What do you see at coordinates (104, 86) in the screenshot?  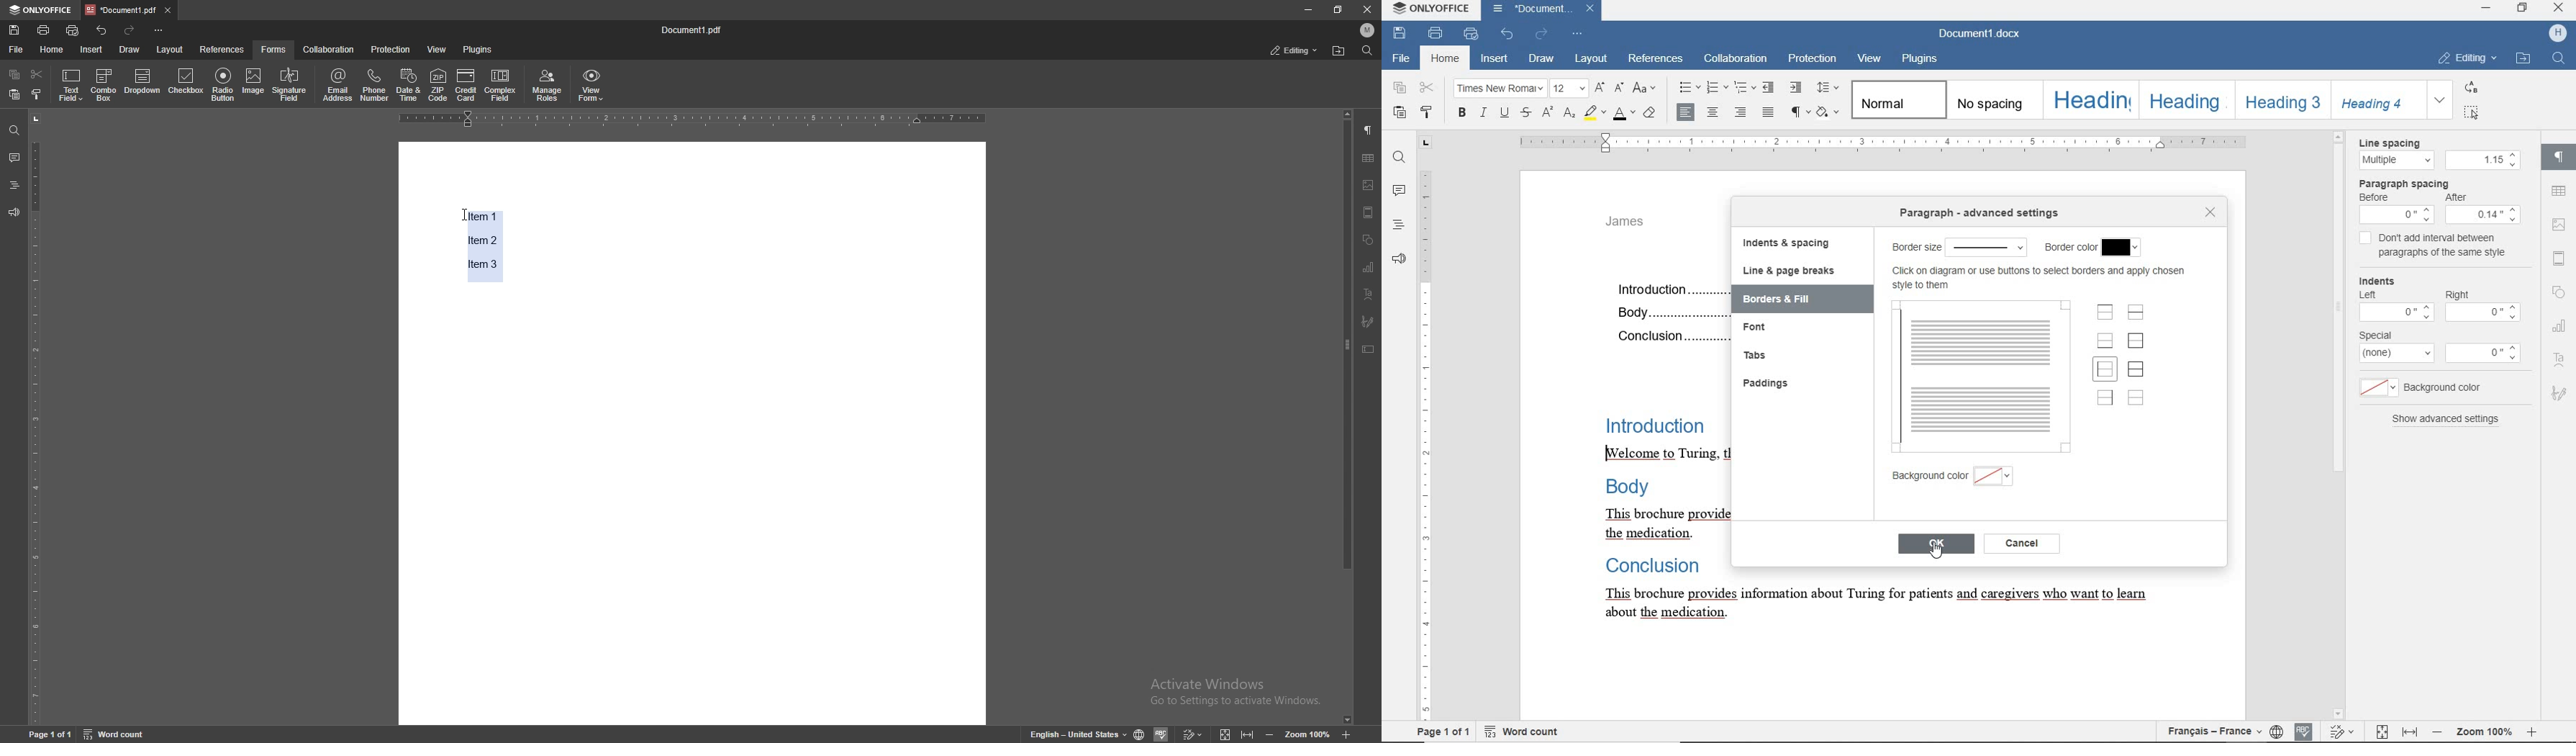 I see `combo box` at bounding box center [104, 86].